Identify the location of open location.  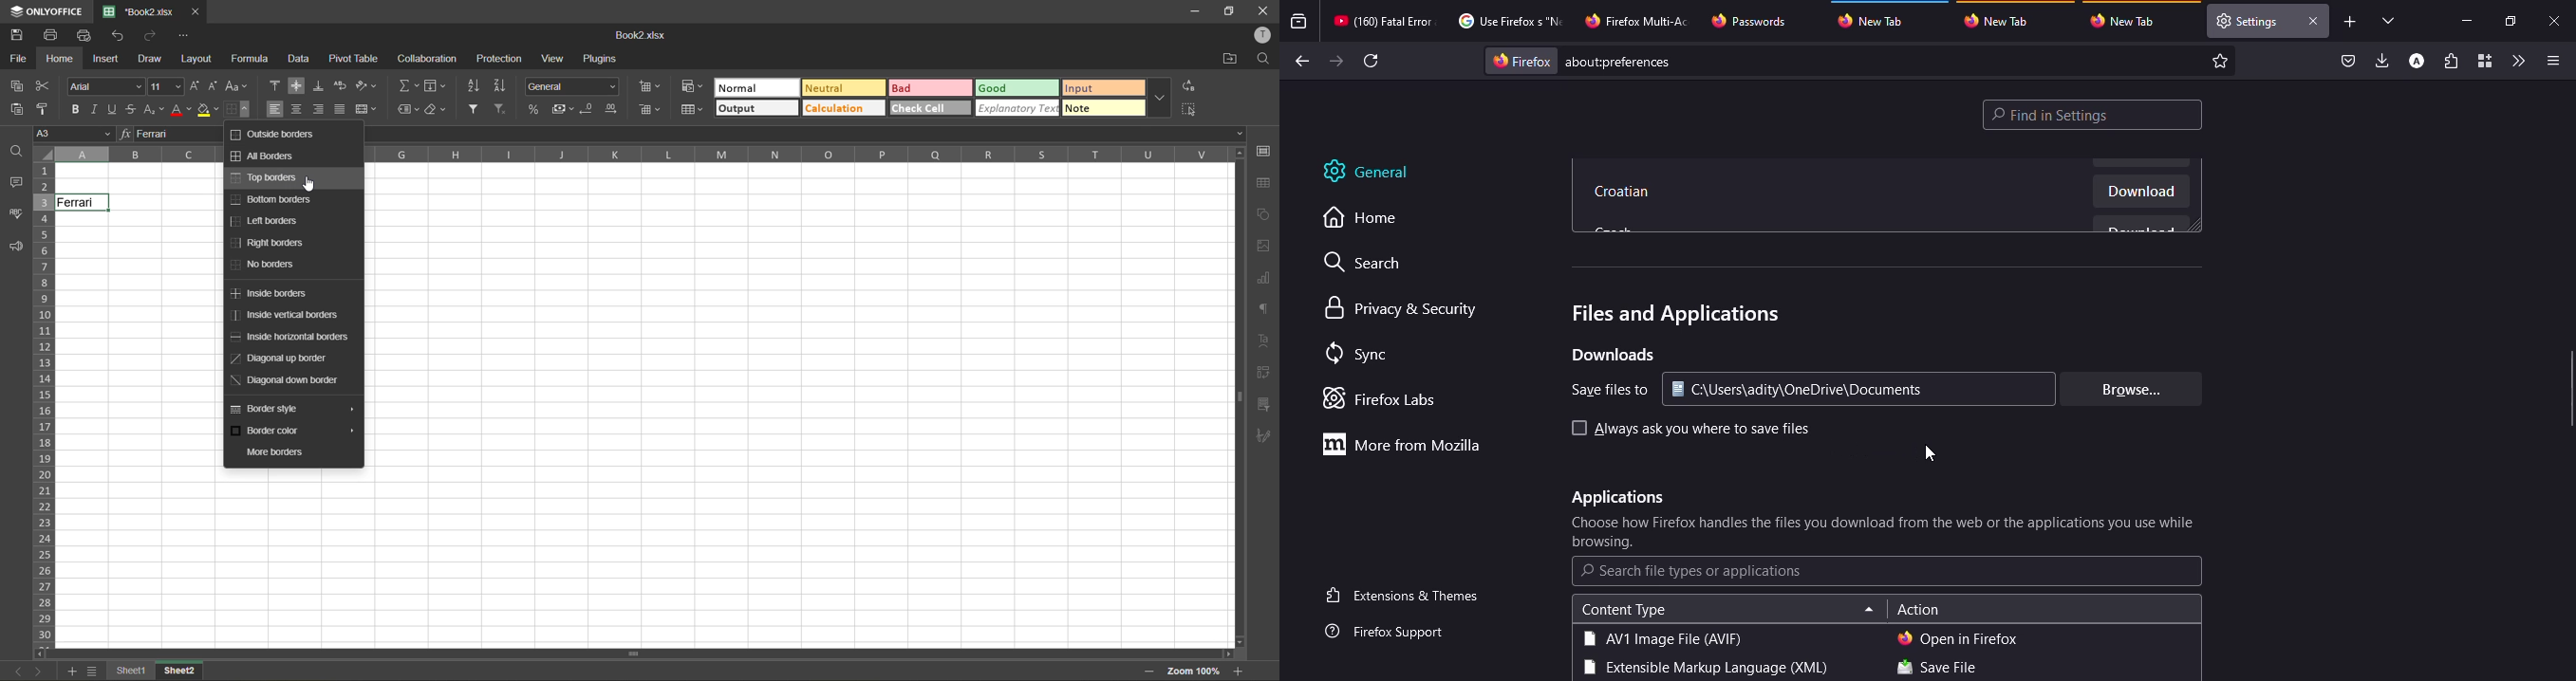
(1232, 59).